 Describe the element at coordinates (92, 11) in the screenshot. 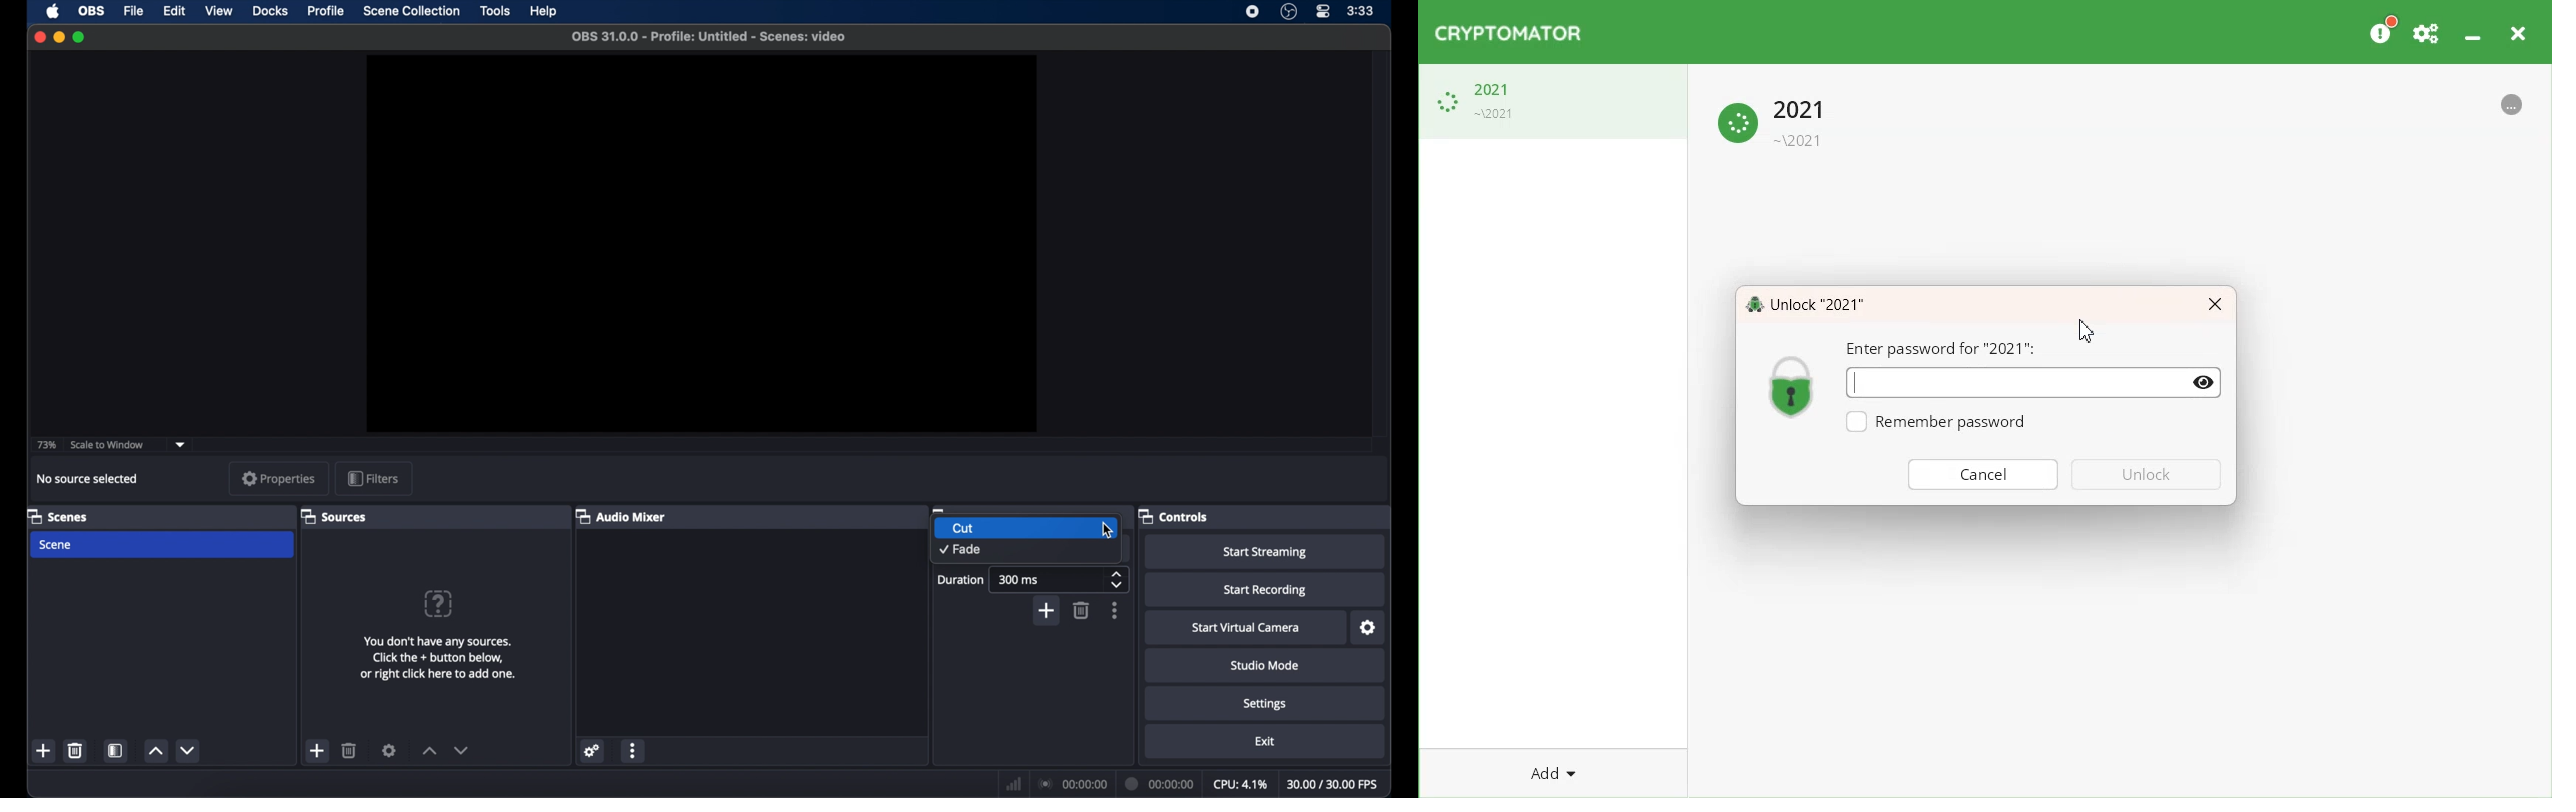

I see `obs` at that location.